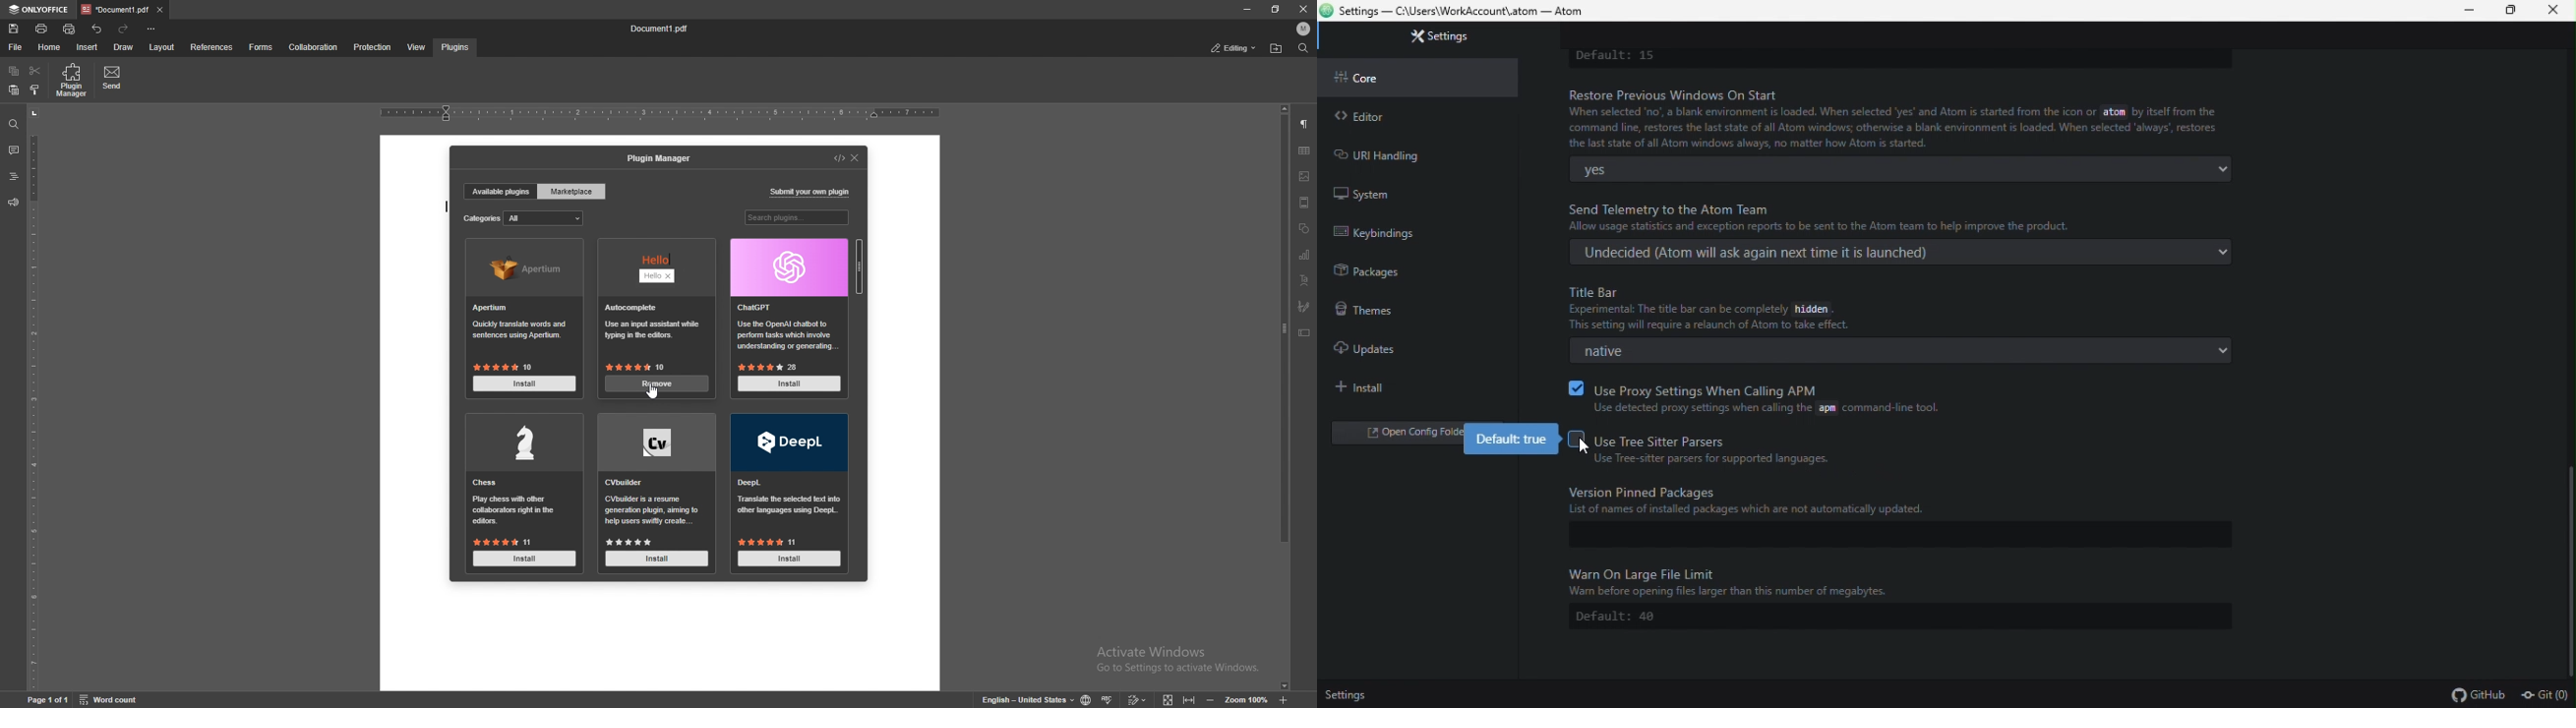 Image resolution: width=2576 pixels, height=728 pixels. Describe the element at coordinates (261, 47) in the screenshot. I see `forms` at that location.